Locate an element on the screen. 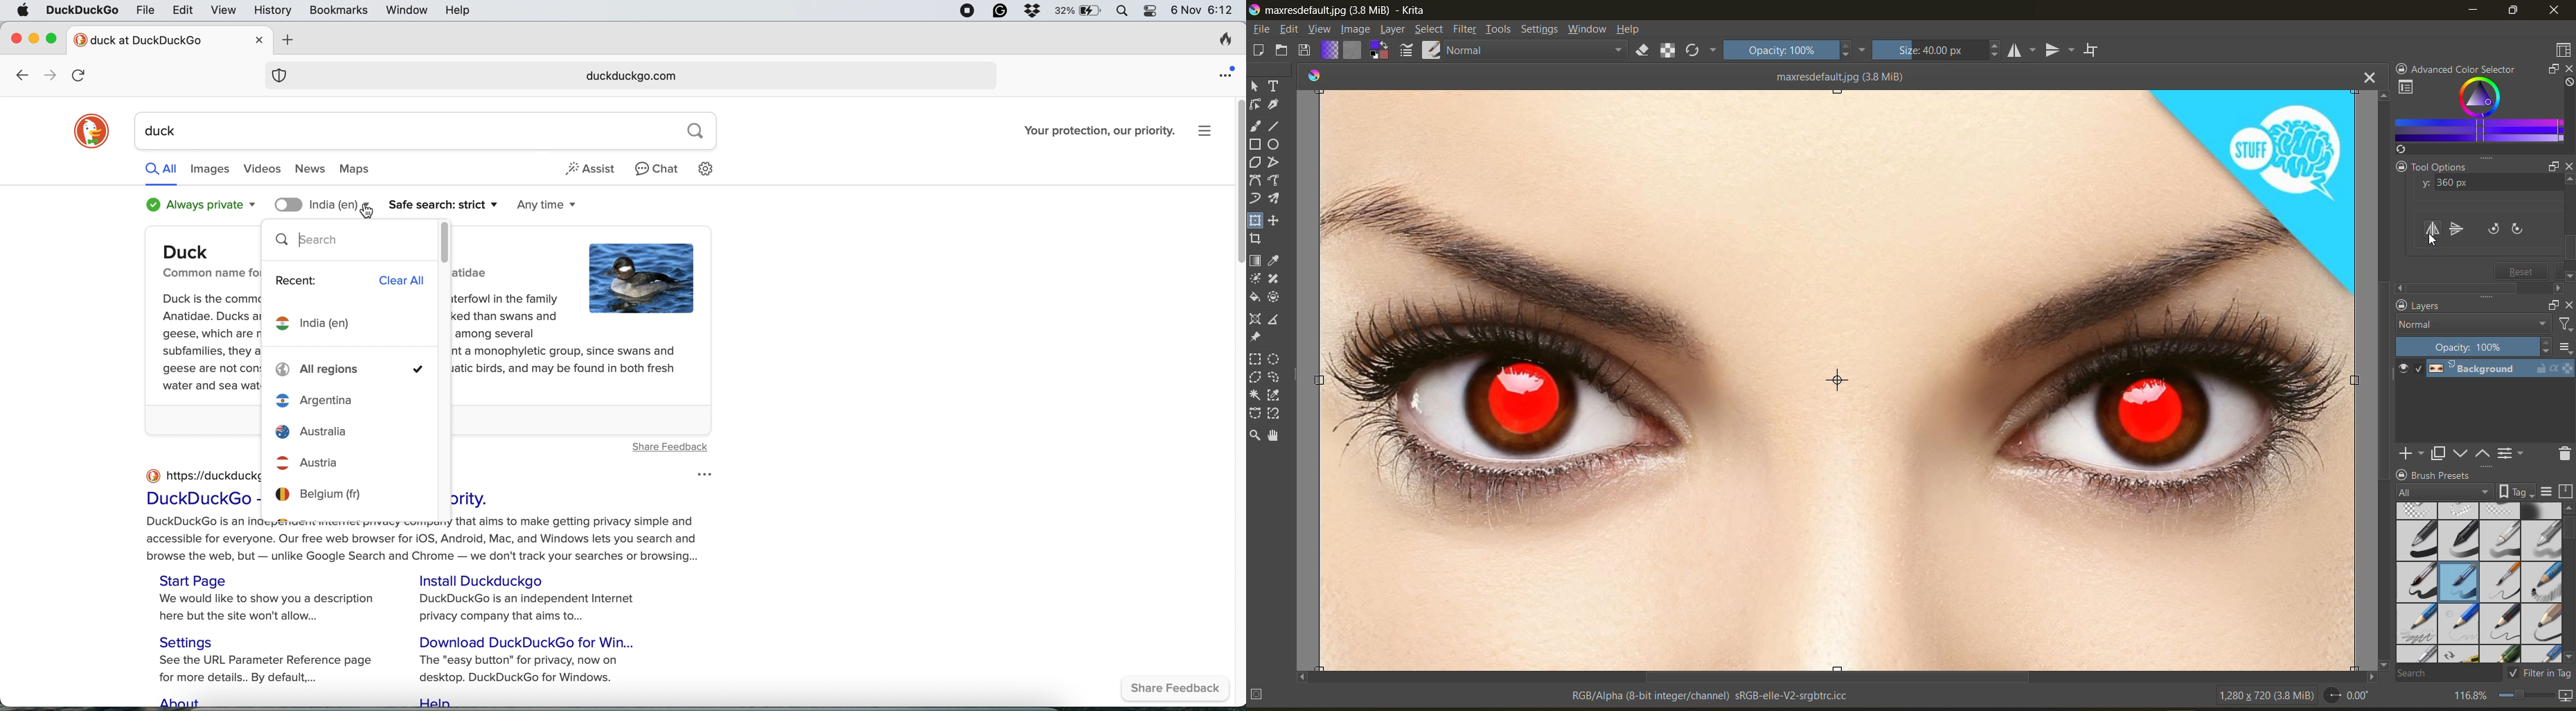 This screenshot has height=728, width=2576. y axis is located at coordinates (2485, 184).